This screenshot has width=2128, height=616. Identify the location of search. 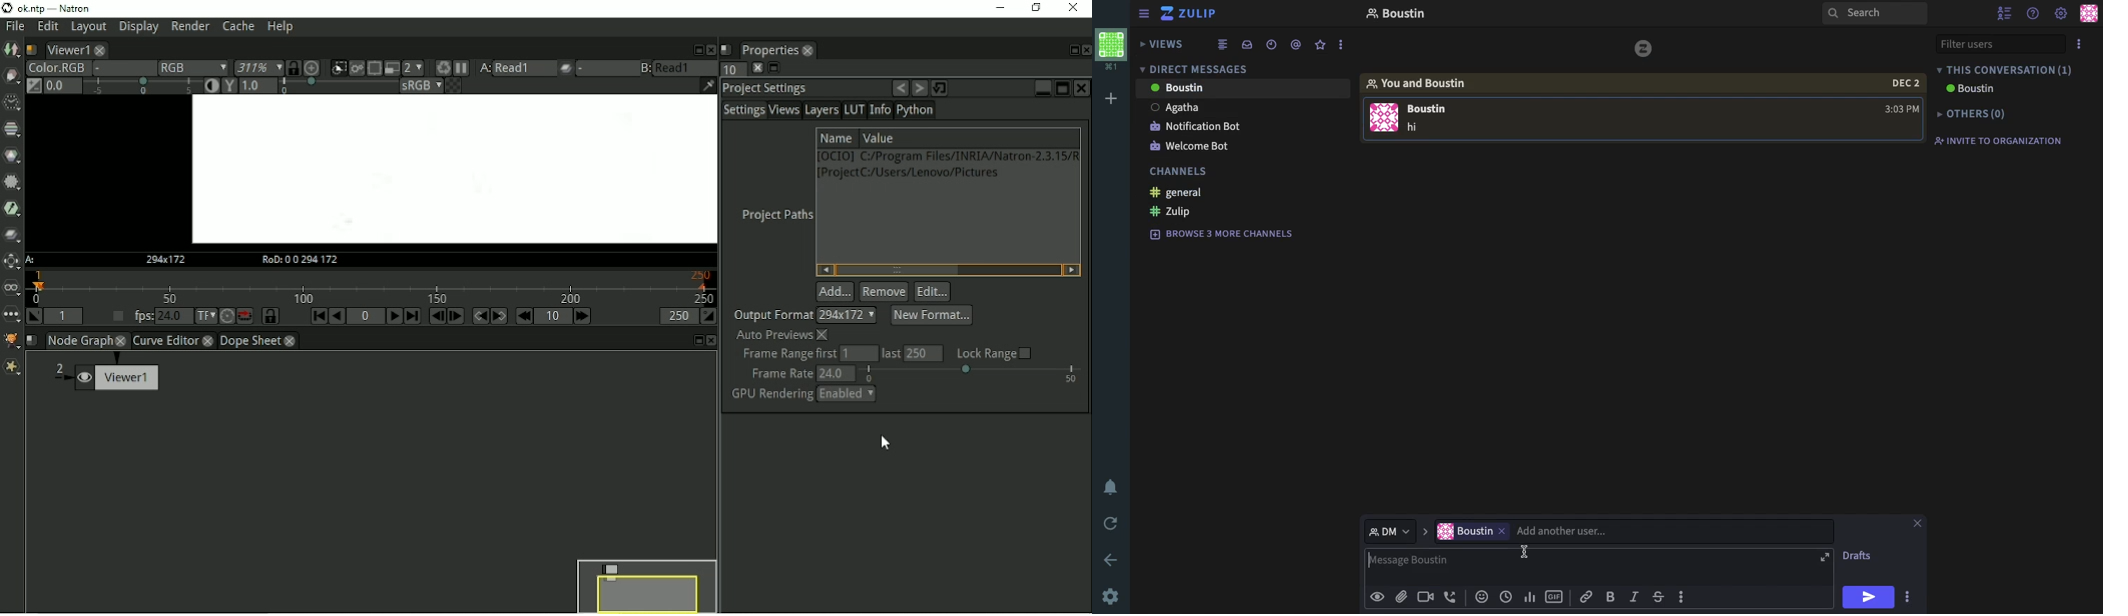
(1872, 14).